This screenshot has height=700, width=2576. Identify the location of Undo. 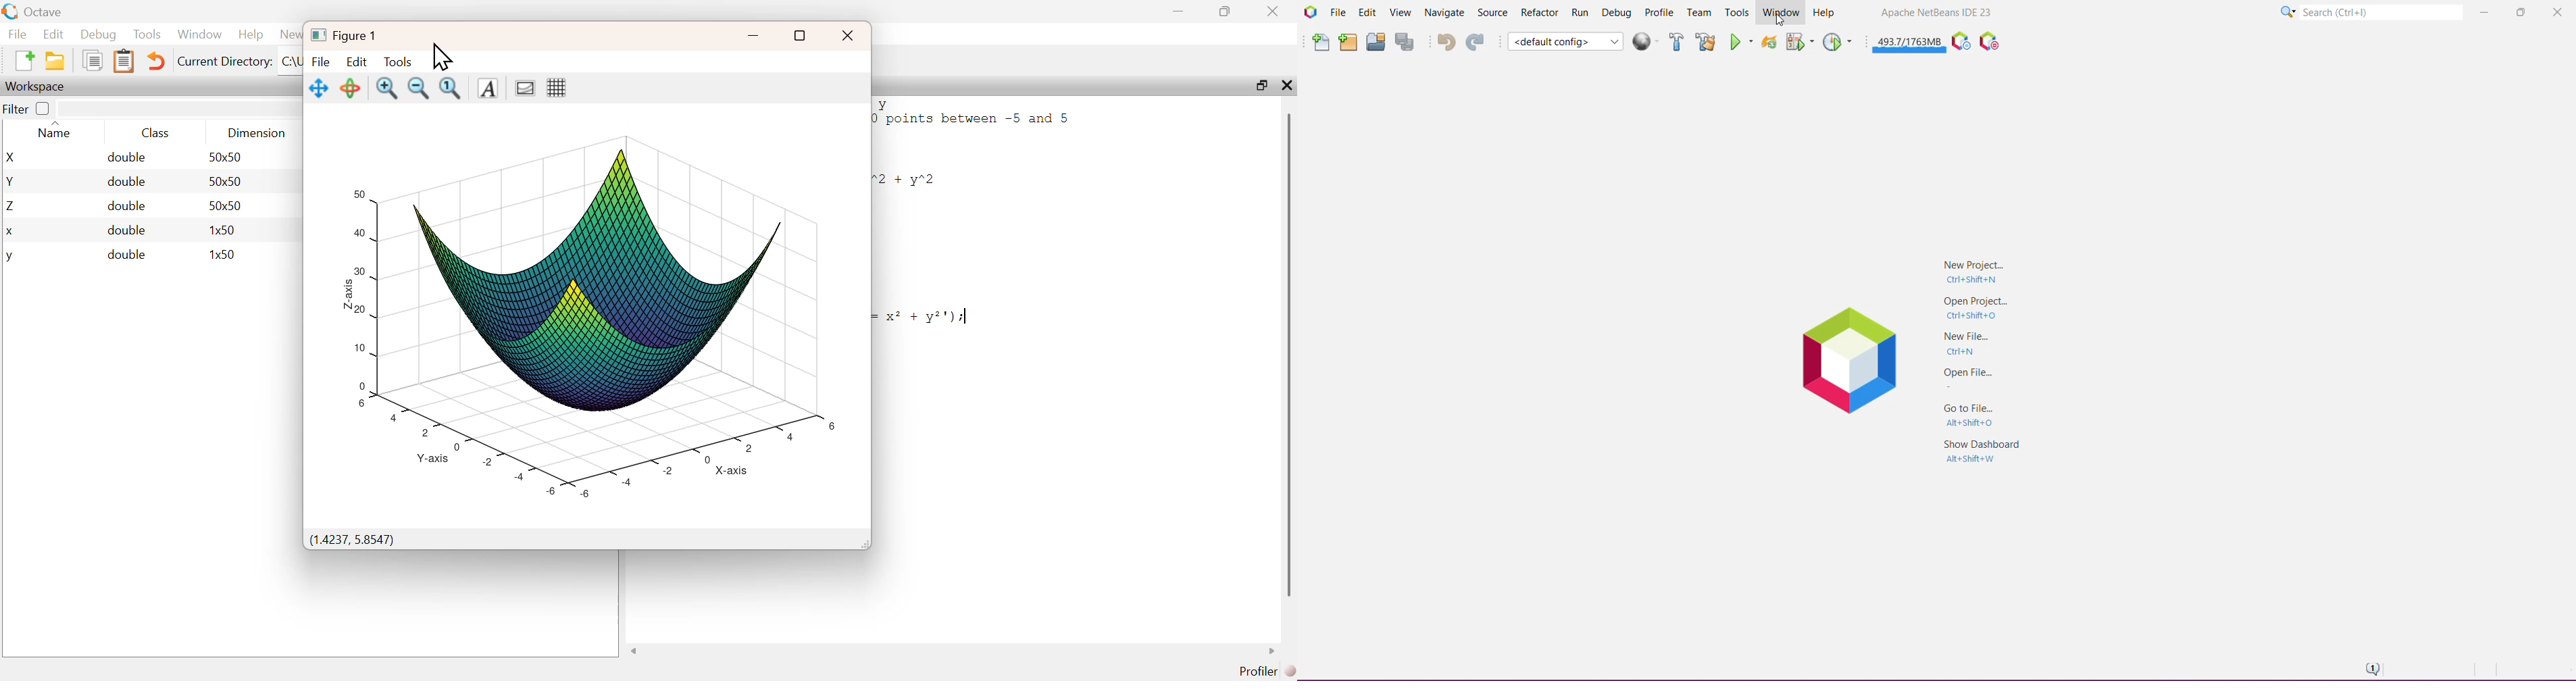
(1442, 41).